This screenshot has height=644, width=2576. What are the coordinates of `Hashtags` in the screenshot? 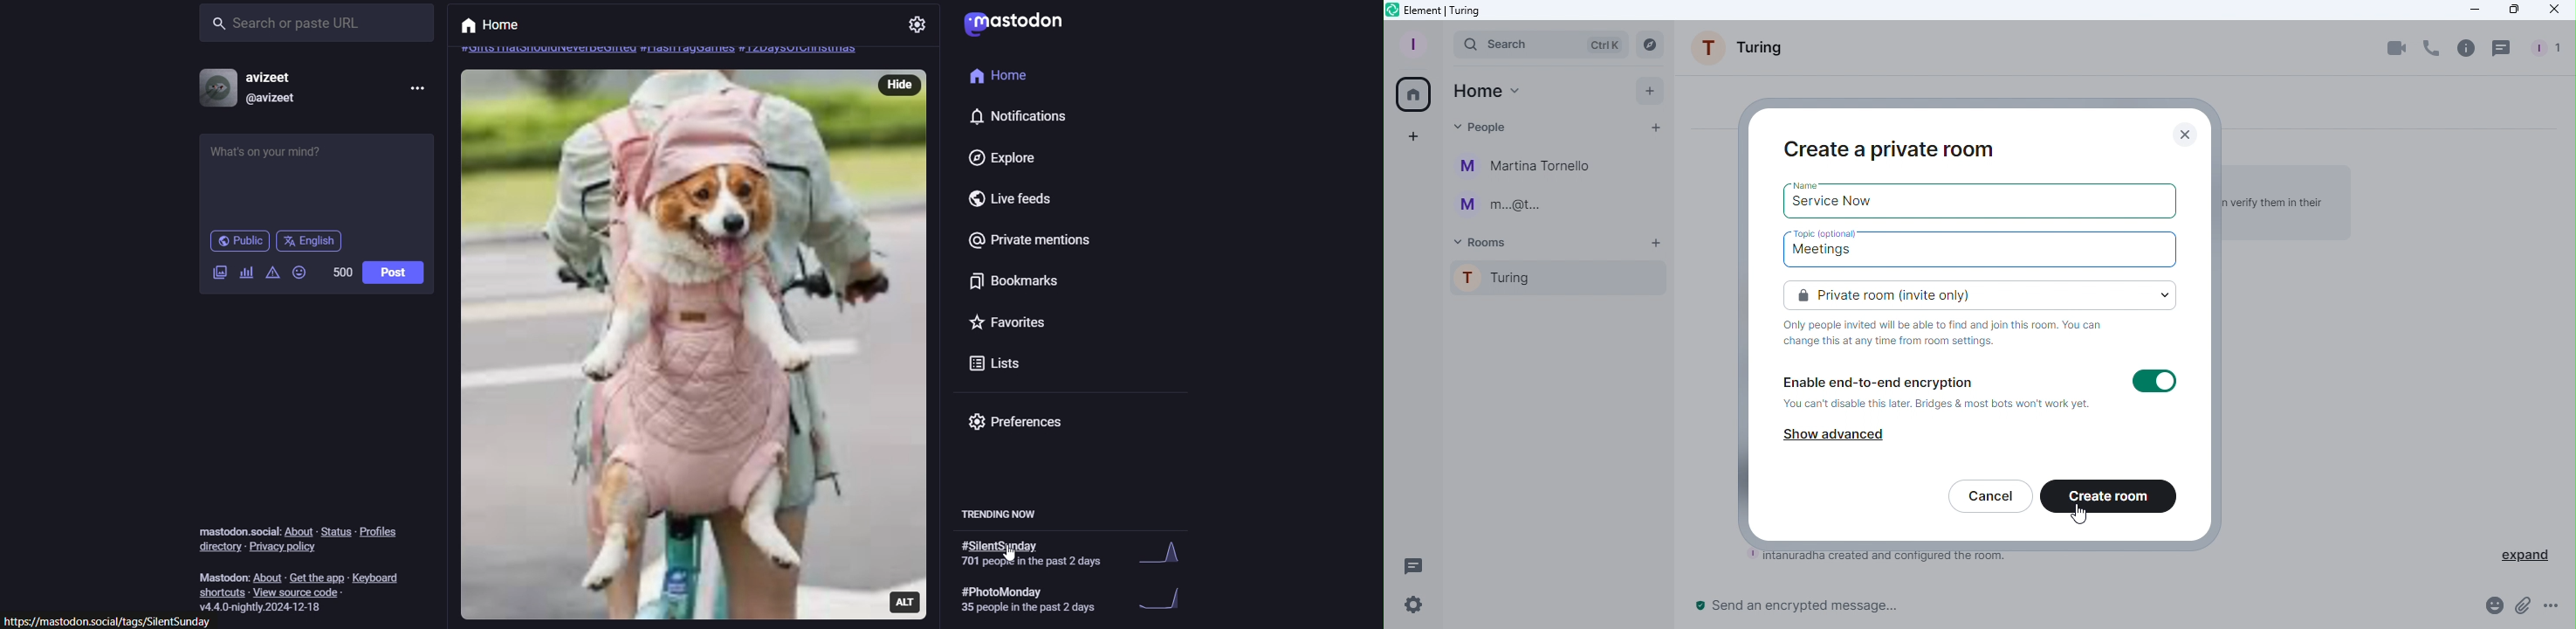 It's located at (662, 50).